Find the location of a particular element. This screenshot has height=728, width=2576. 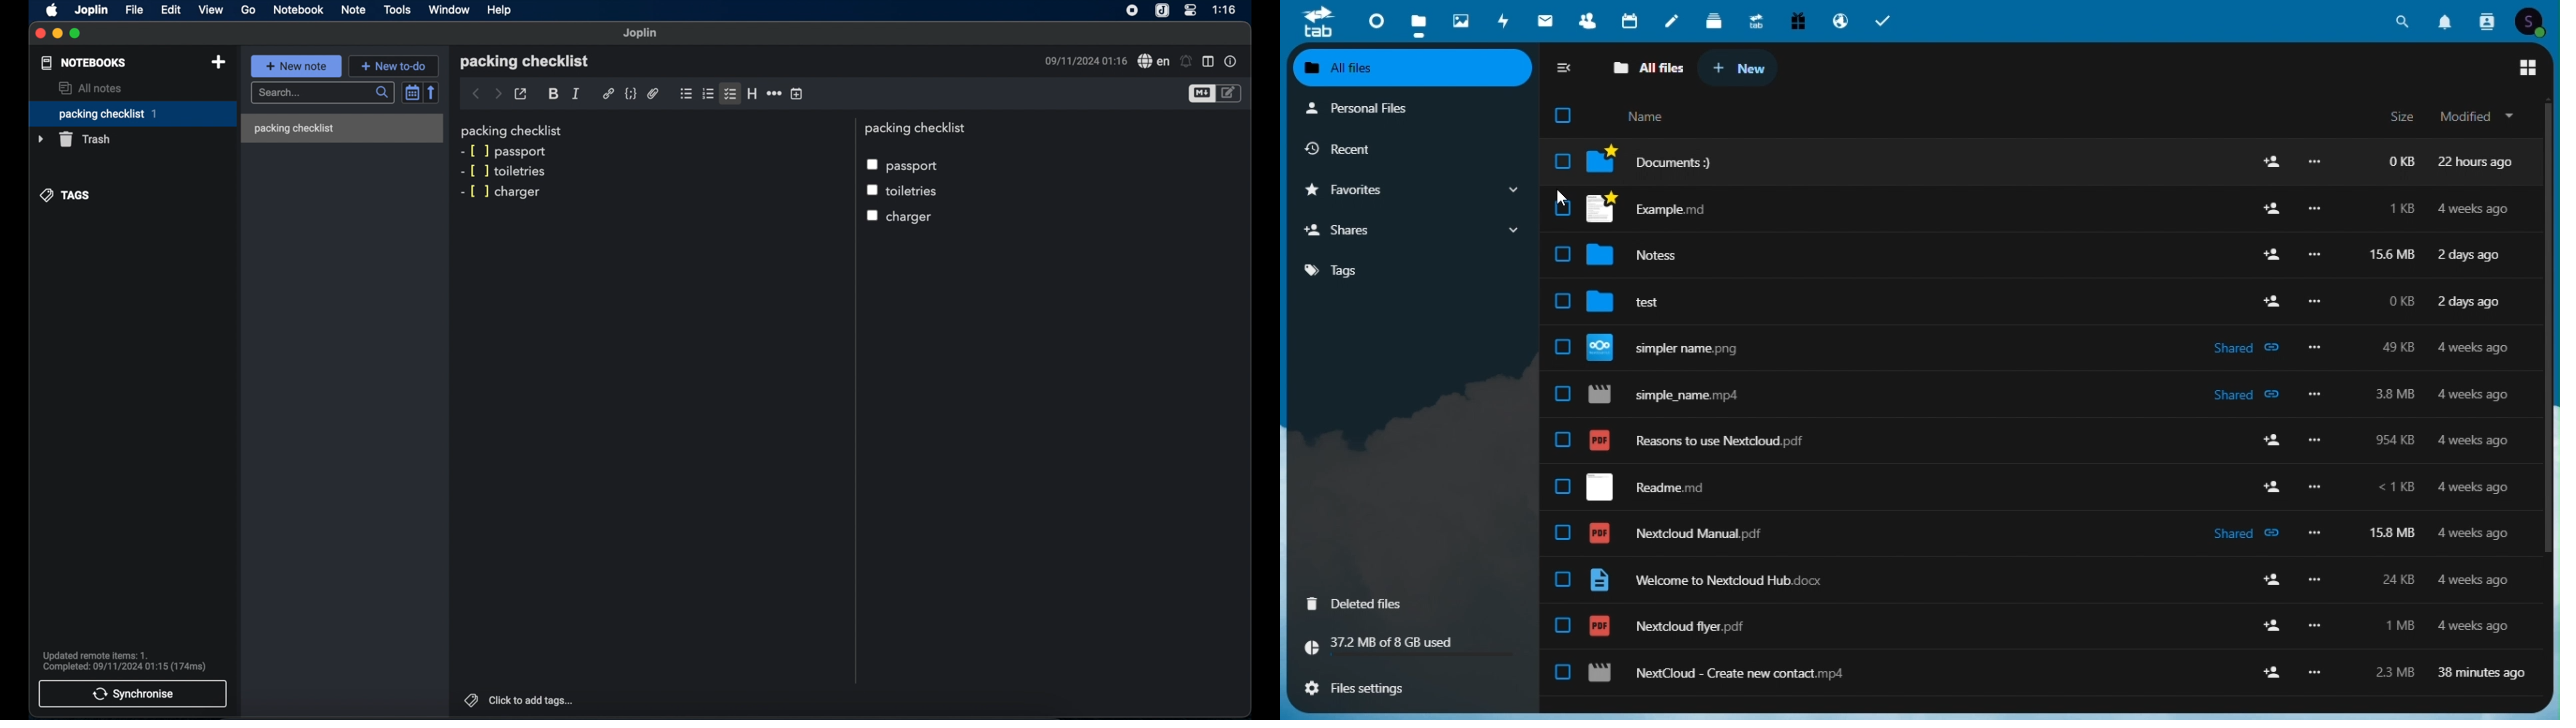

bulleted checklist is located at coordinates (730, 95).